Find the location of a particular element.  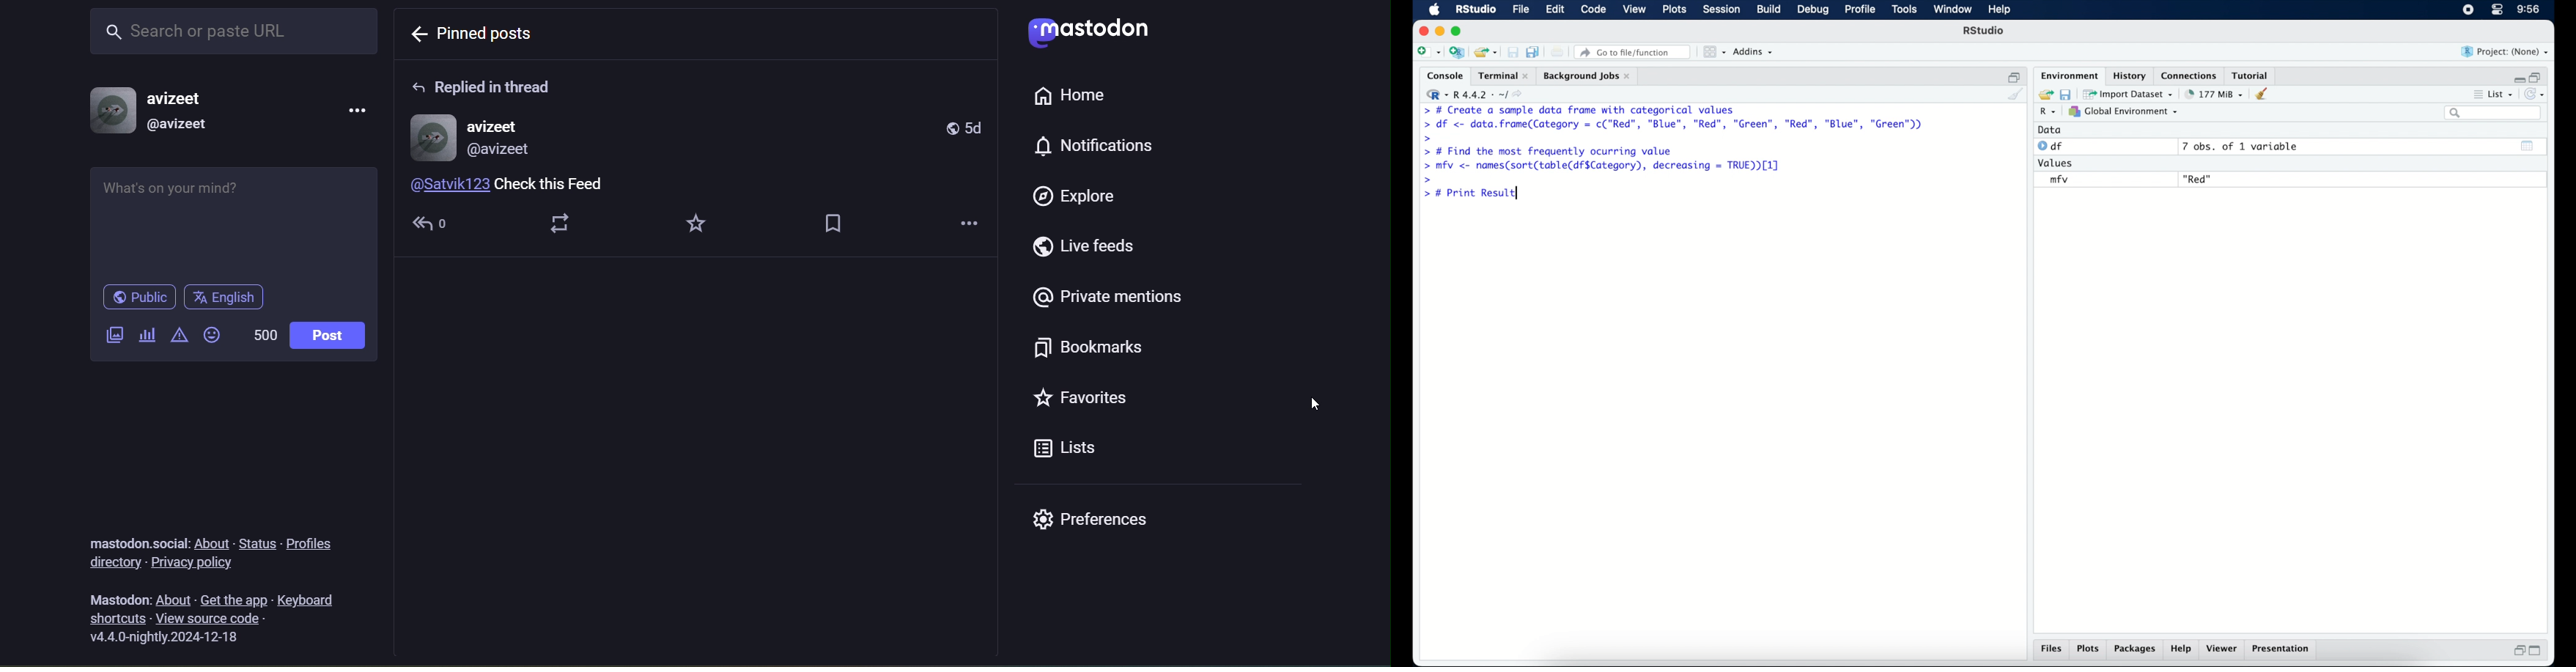

shortcuts is located at coordinates (111, 617).